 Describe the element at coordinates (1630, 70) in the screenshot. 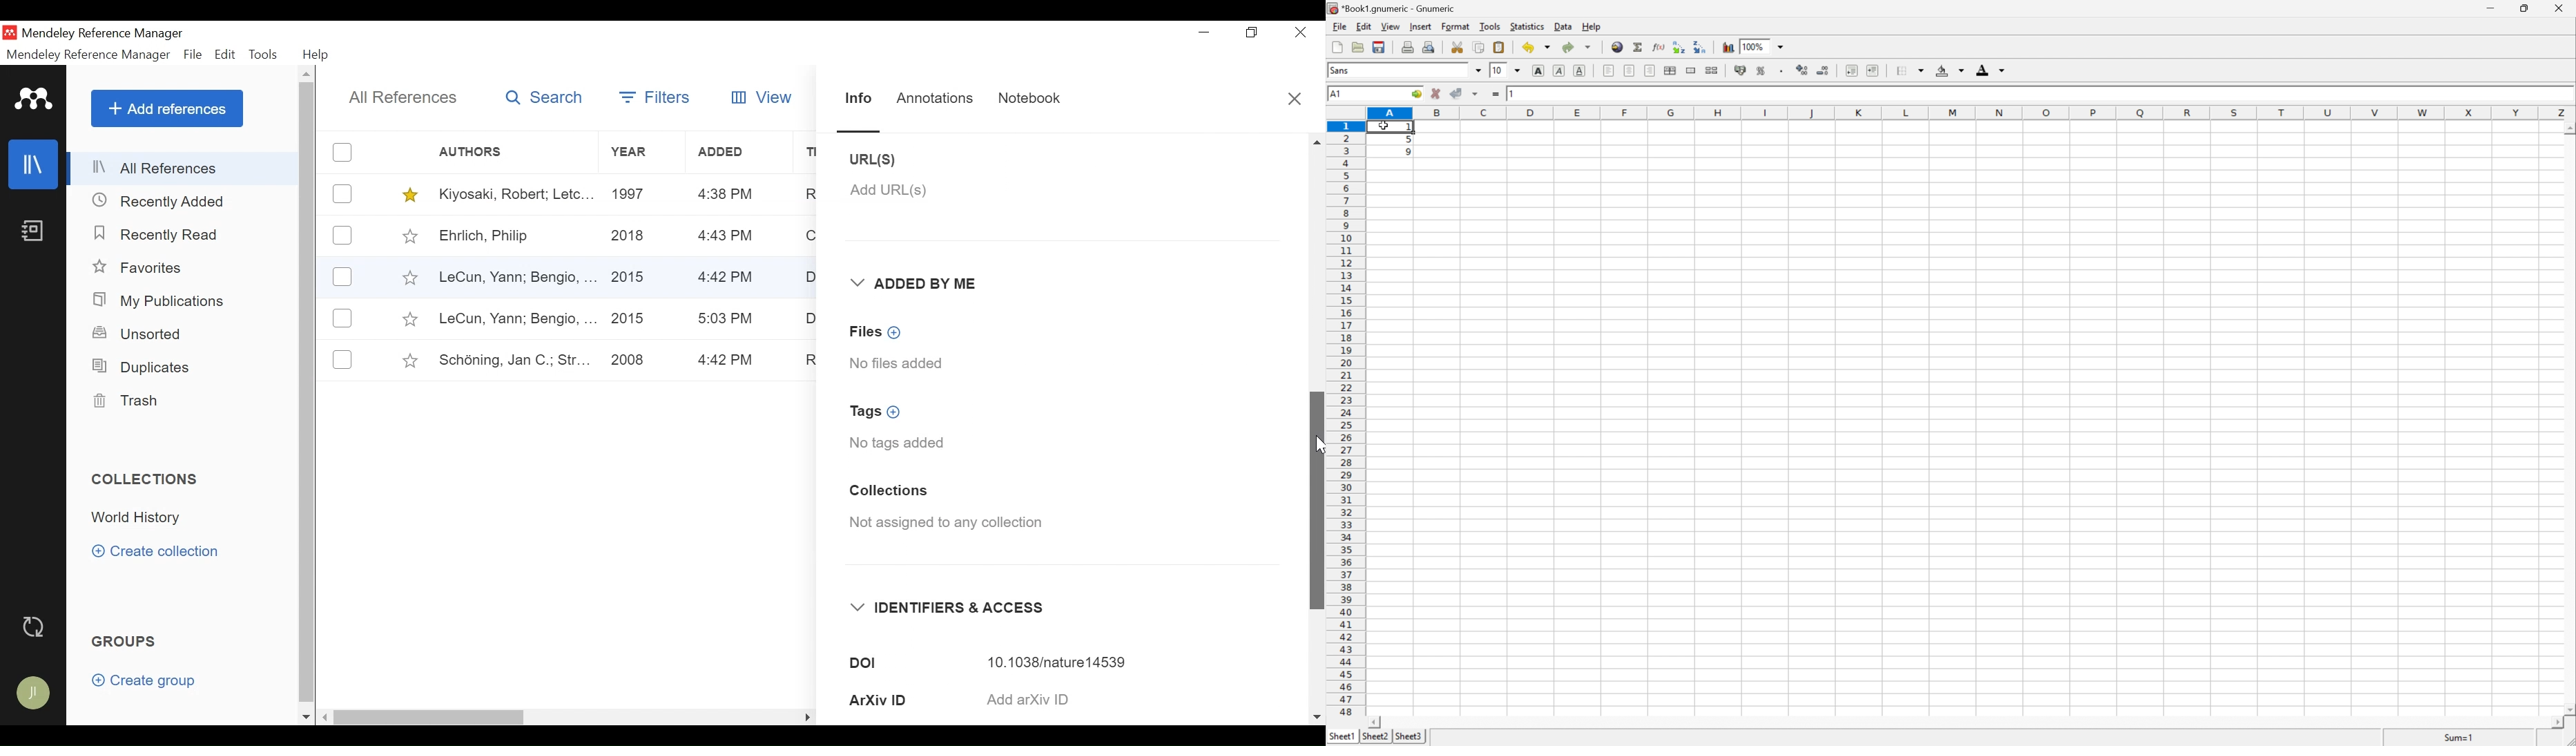

I see `align center` at that location.